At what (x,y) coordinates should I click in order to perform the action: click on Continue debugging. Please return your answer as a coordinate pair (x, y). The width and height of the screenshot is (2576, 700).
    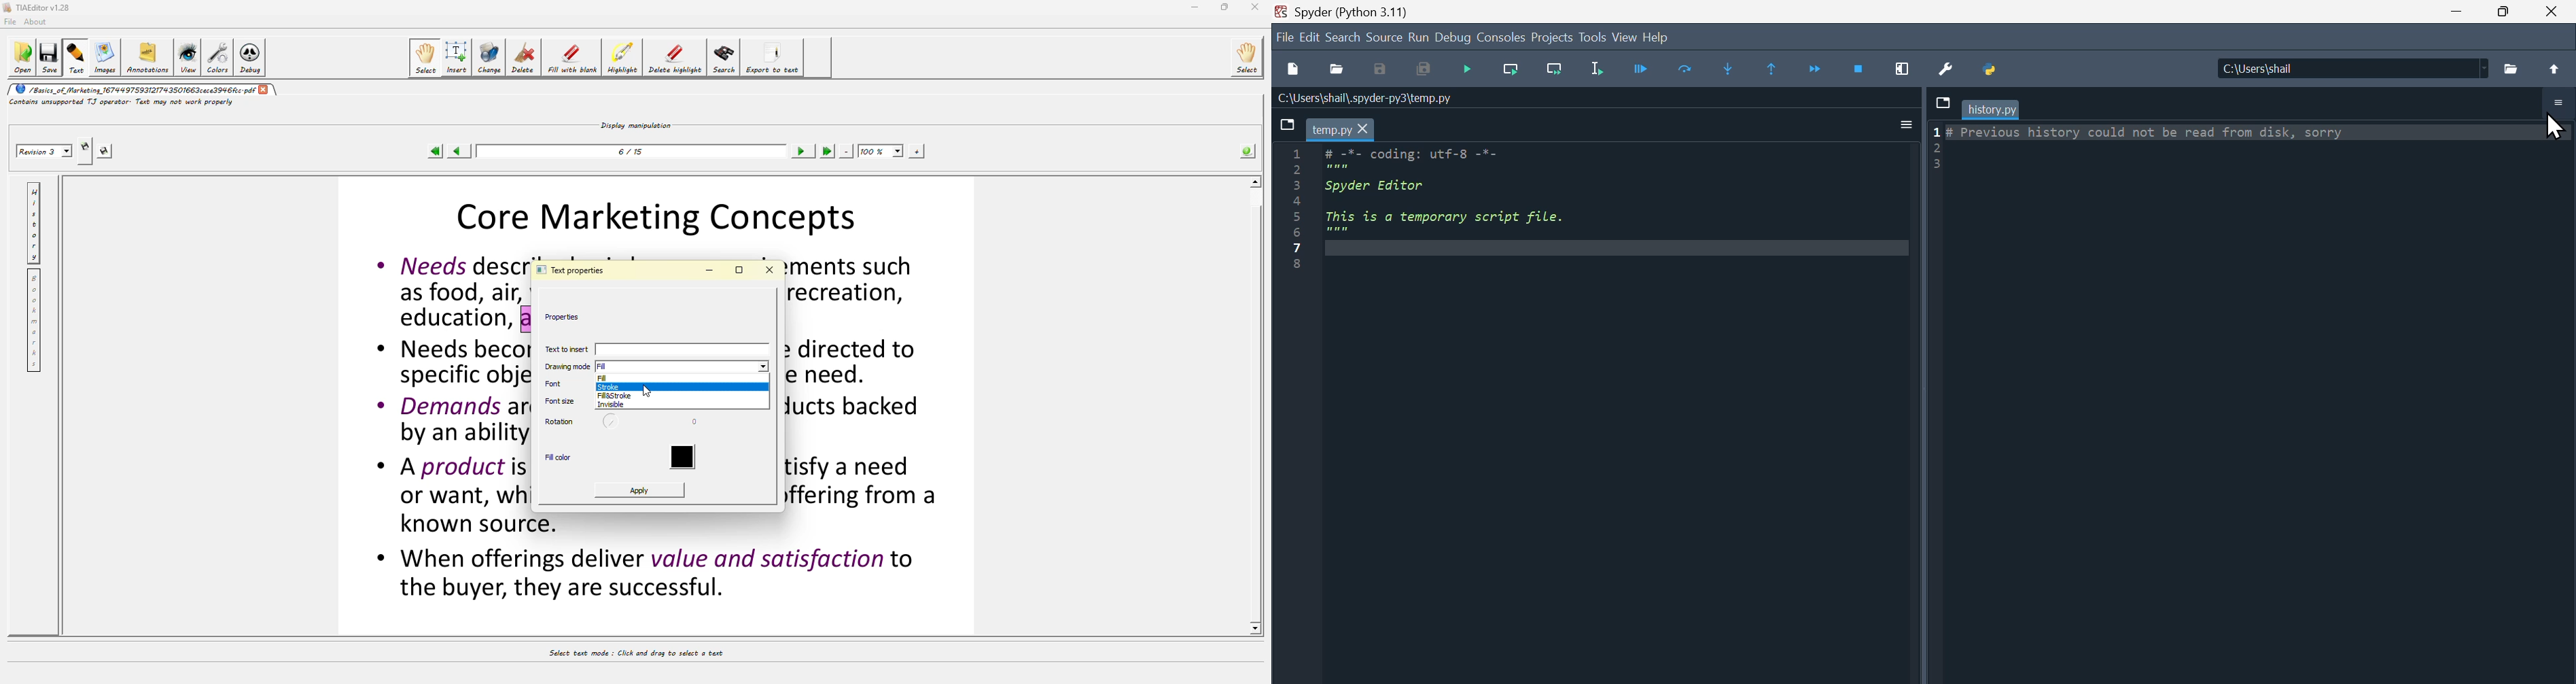
    Looking at the image, I should click on (1648, 69).